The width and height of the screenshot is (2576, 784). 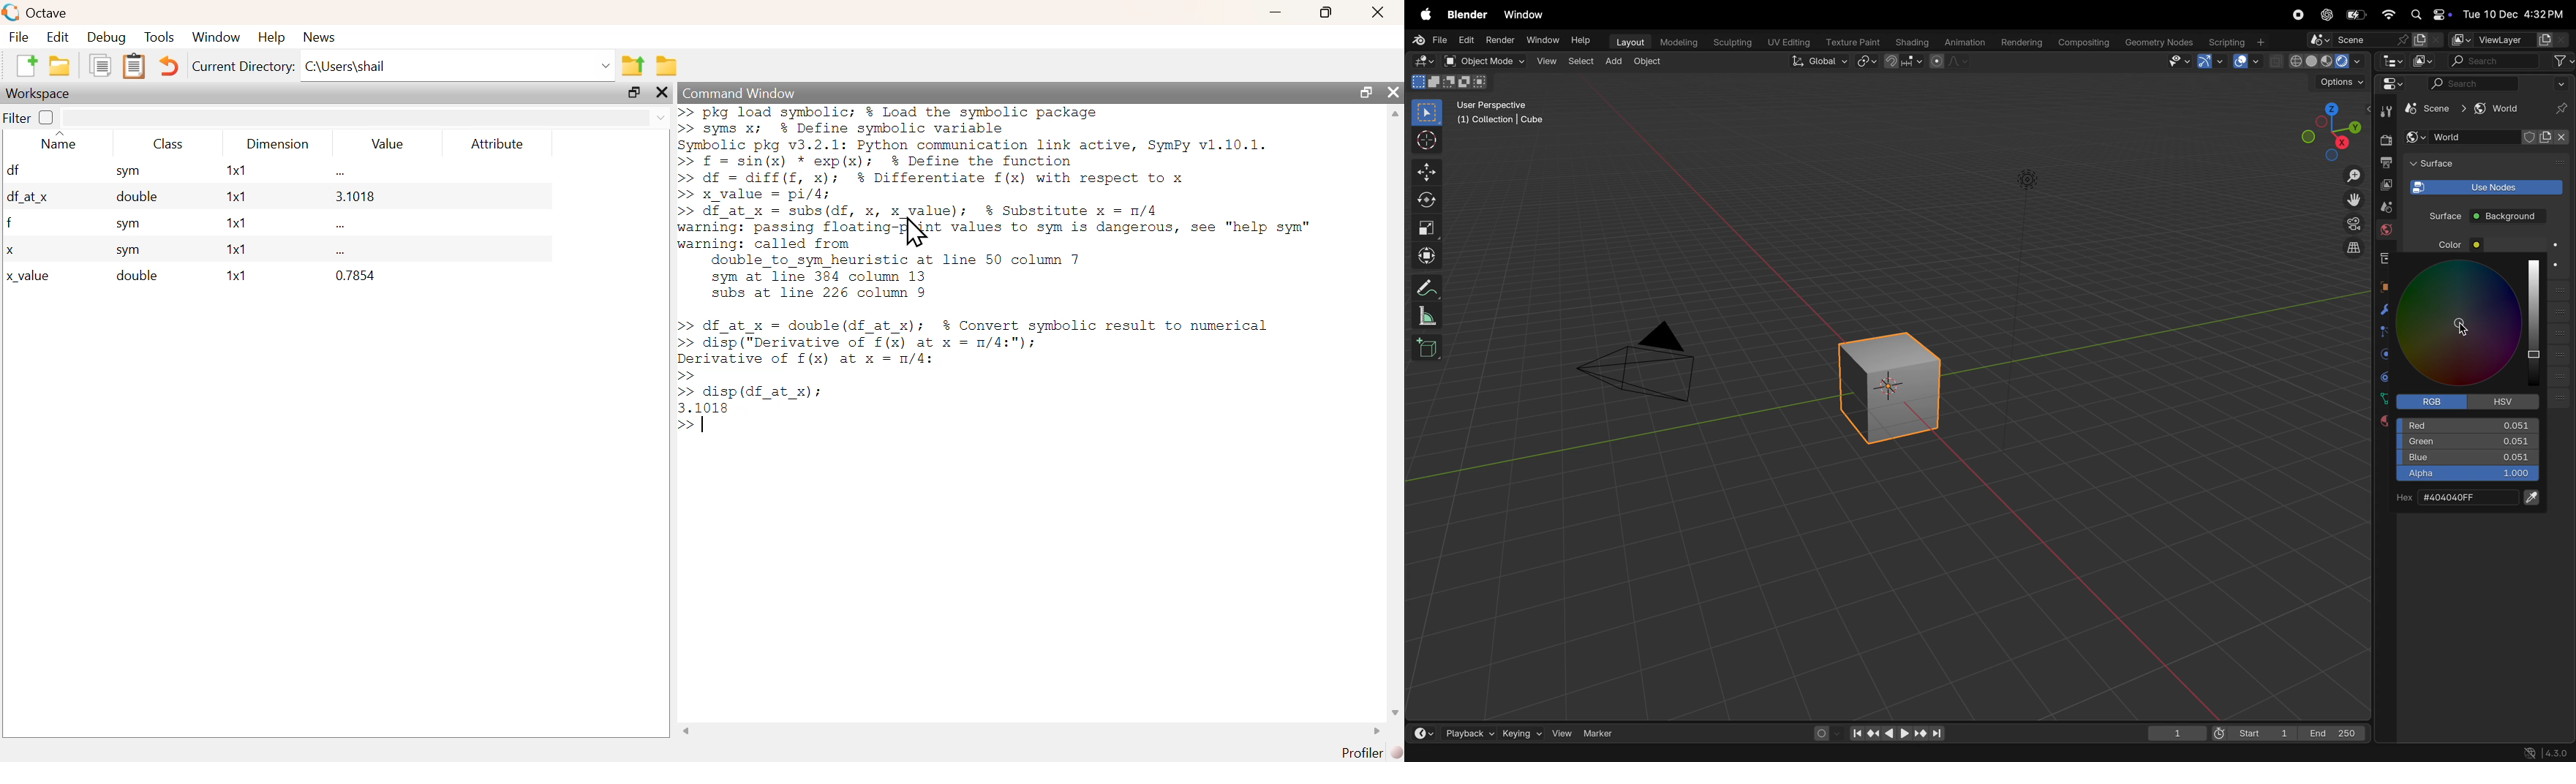 What do you see at coordinates (2384, 310) in the screenshot?
I see `modifiers` at bounding box center [2384, 310].